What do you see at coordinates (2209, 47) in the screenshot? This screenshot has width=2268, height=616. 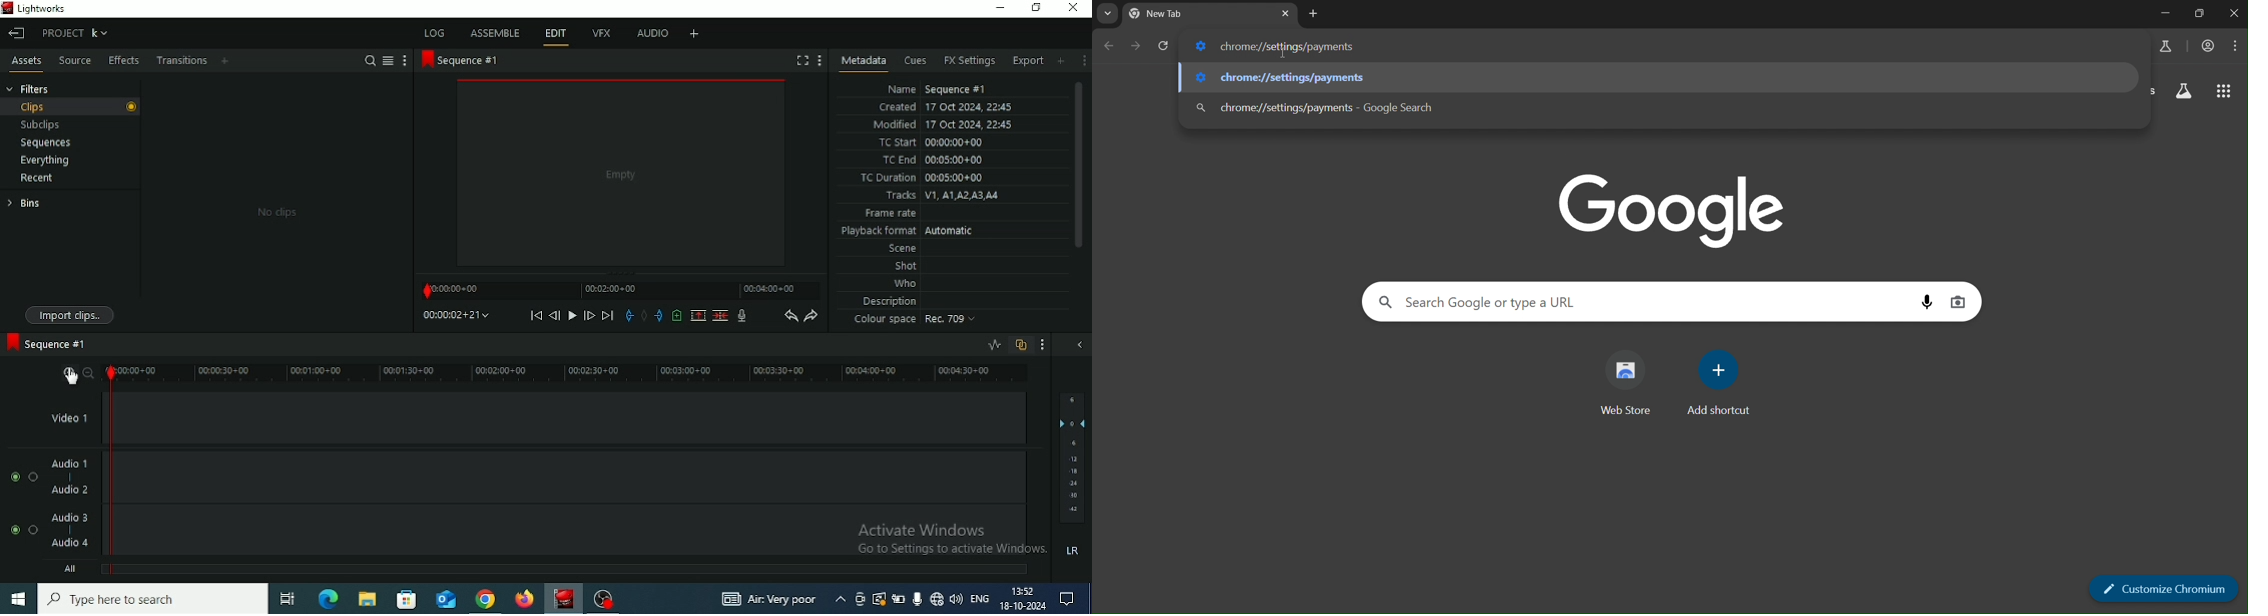 I see `account` at bounding box center [2209, 47].